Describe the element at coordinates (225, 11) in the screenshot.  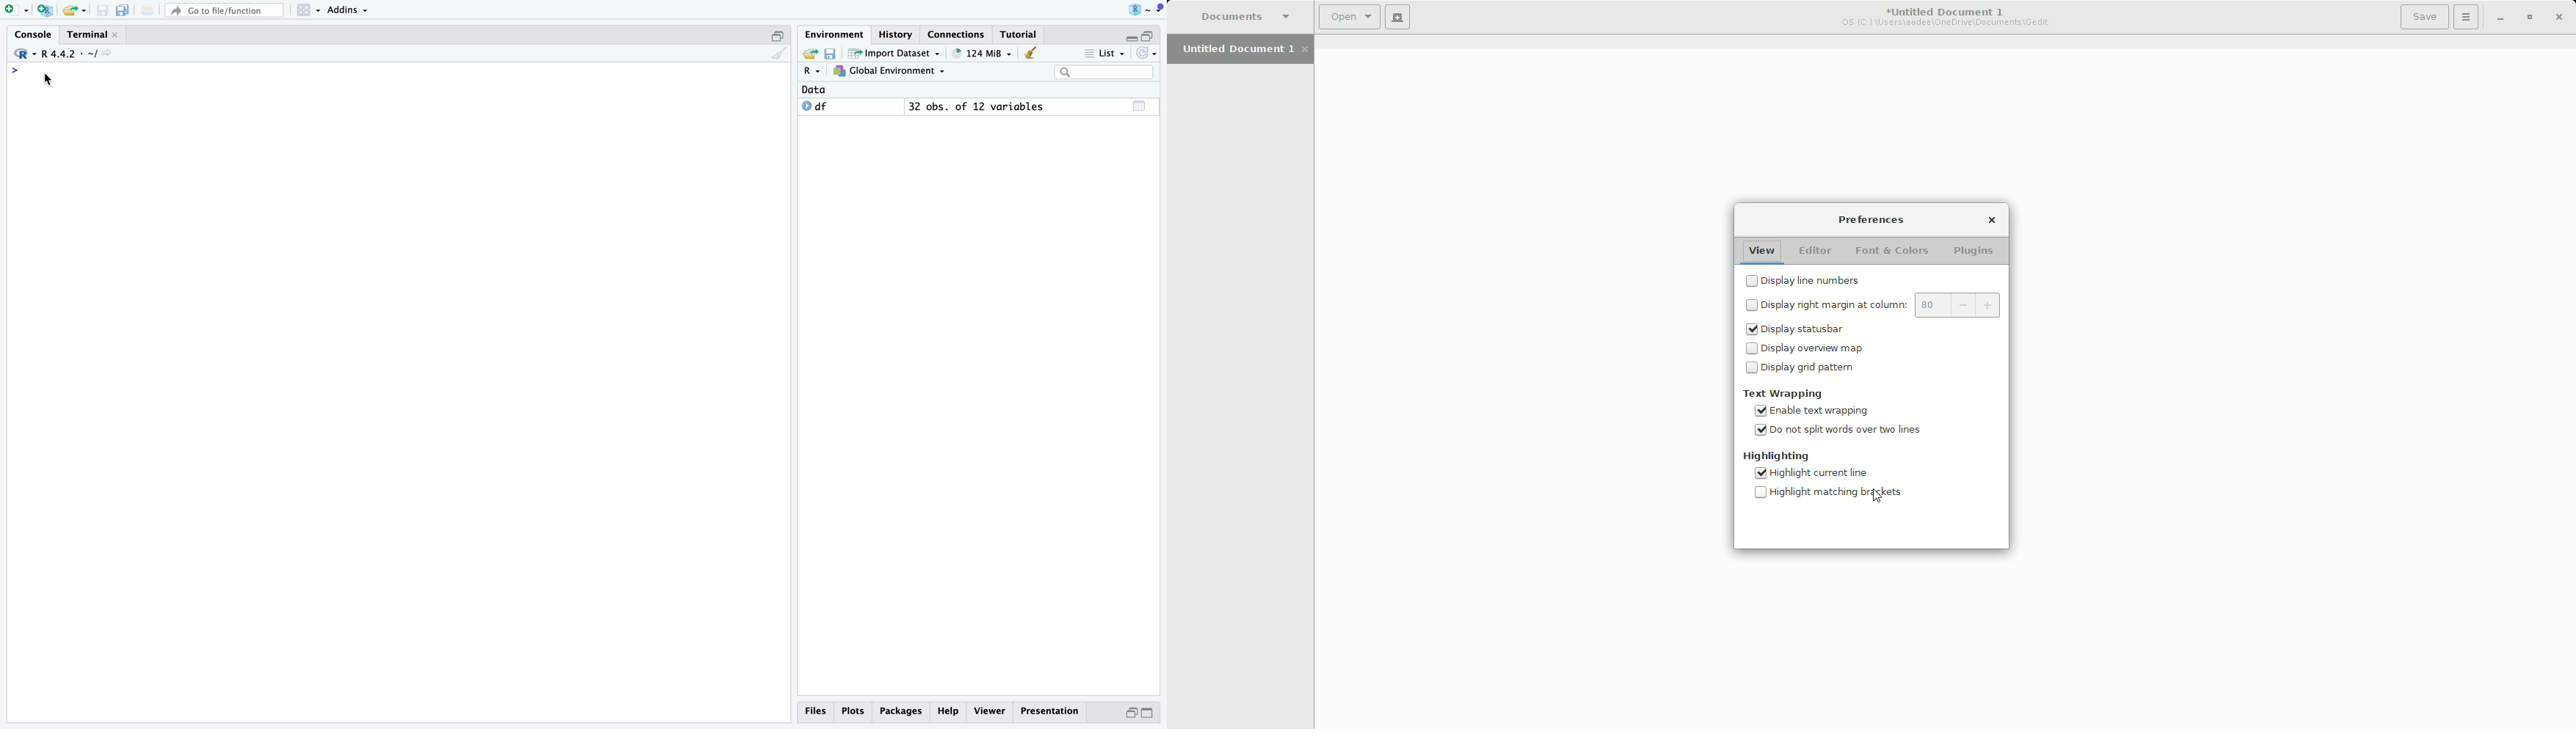
I see `go to file/function` at that location.